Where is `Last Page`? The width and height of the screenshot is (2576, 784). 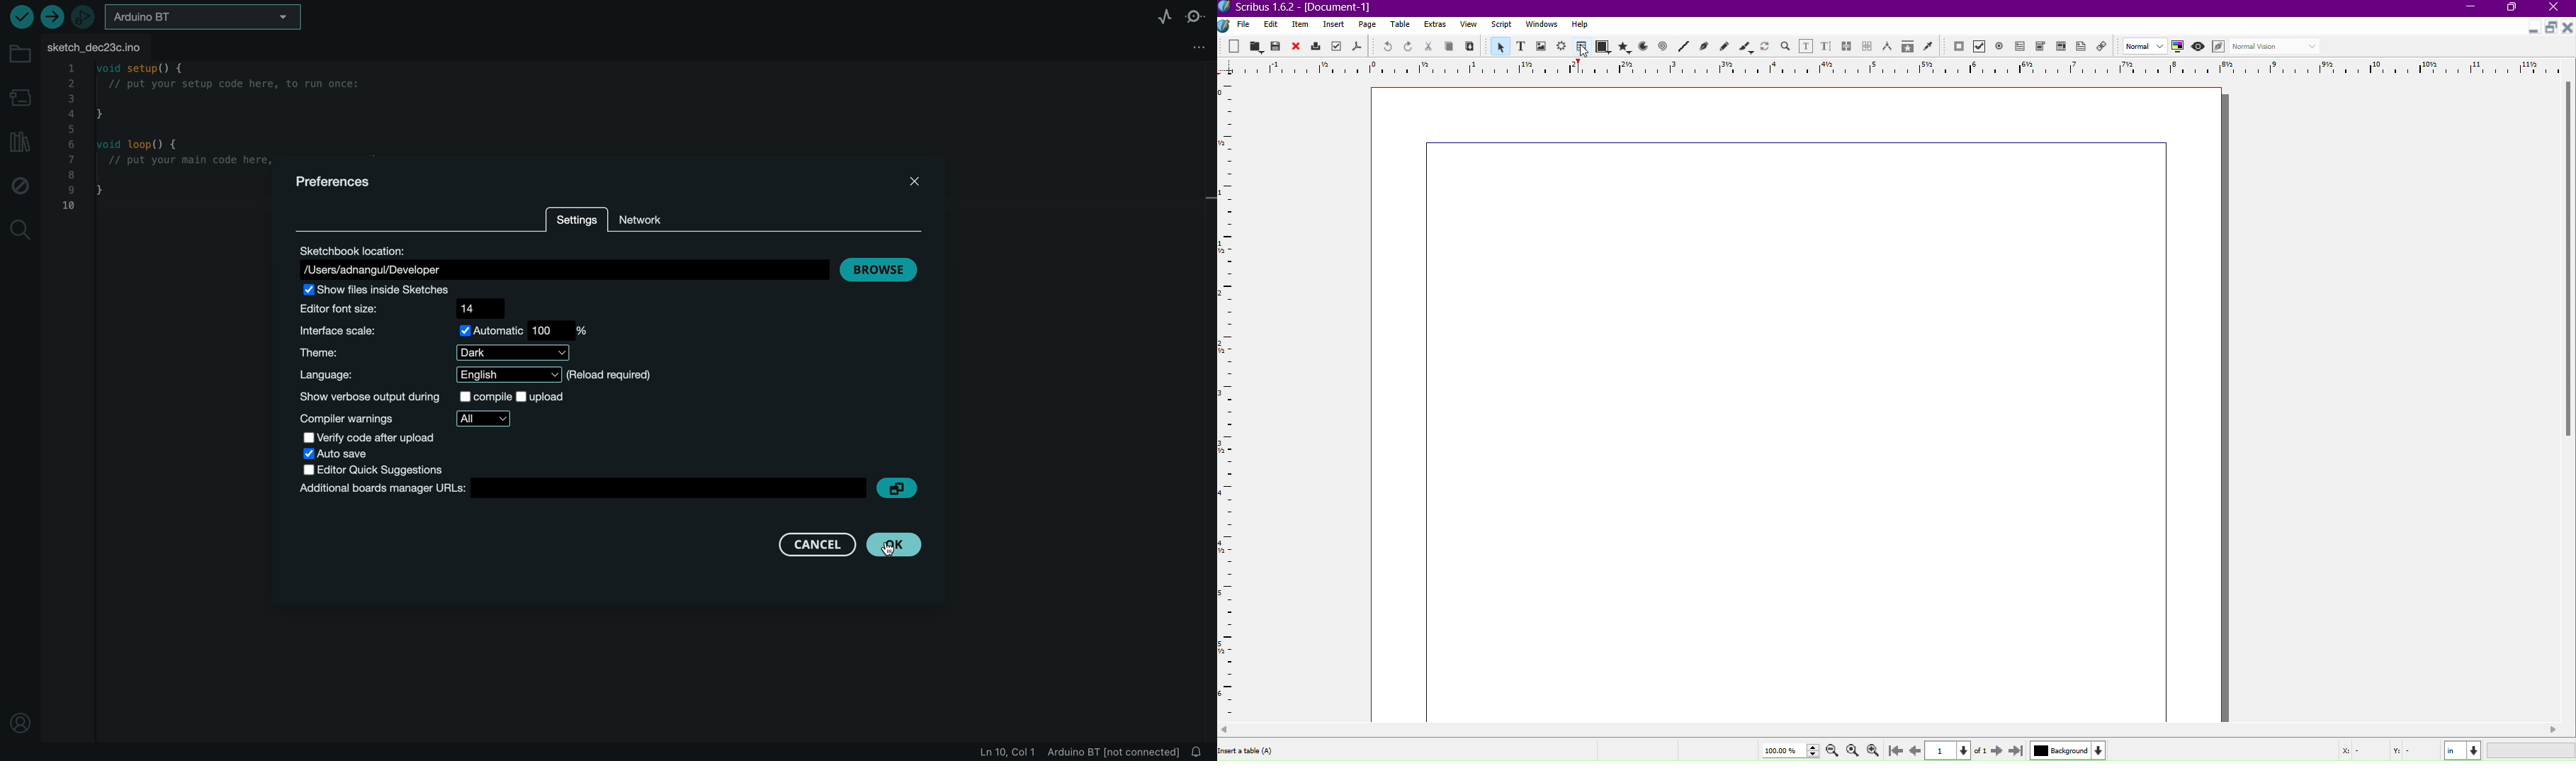 Last Page is located at coordinates (2017, 750).